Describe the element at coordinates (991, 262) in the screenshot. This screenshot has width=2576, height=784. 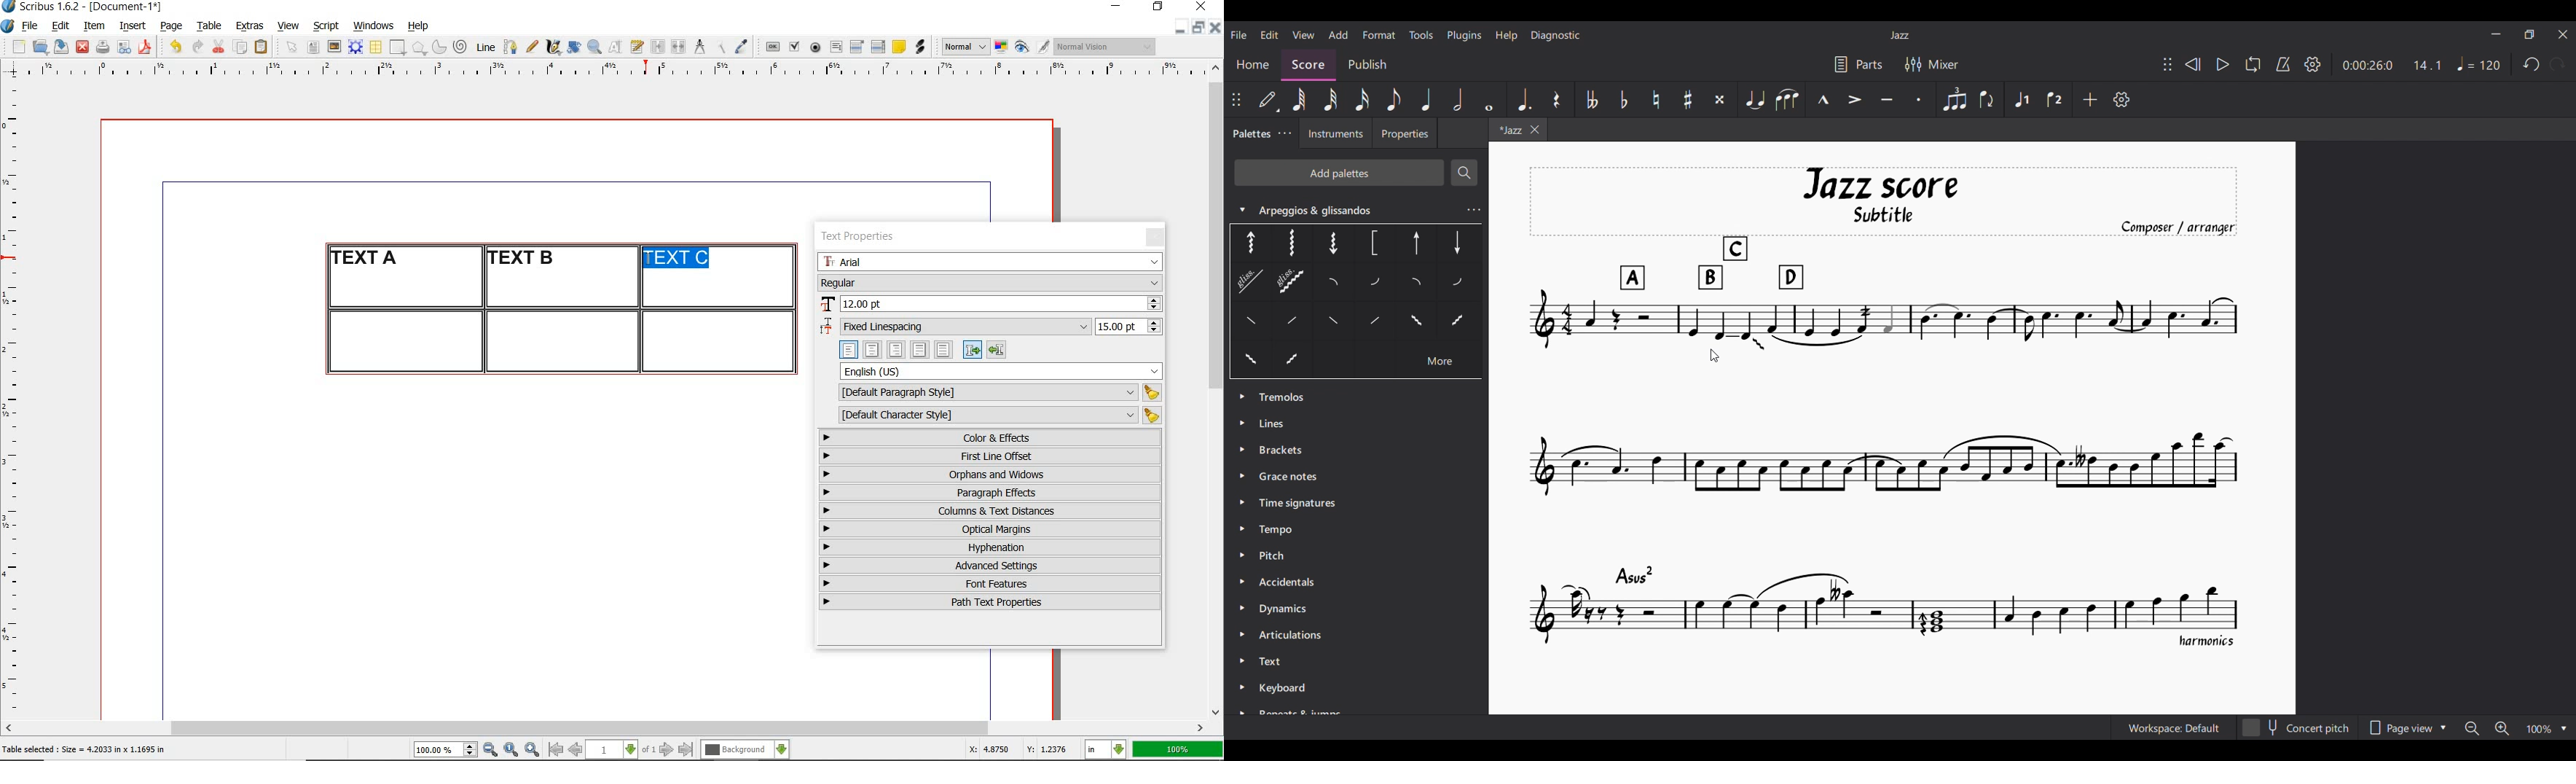
I see `font family` at that location.